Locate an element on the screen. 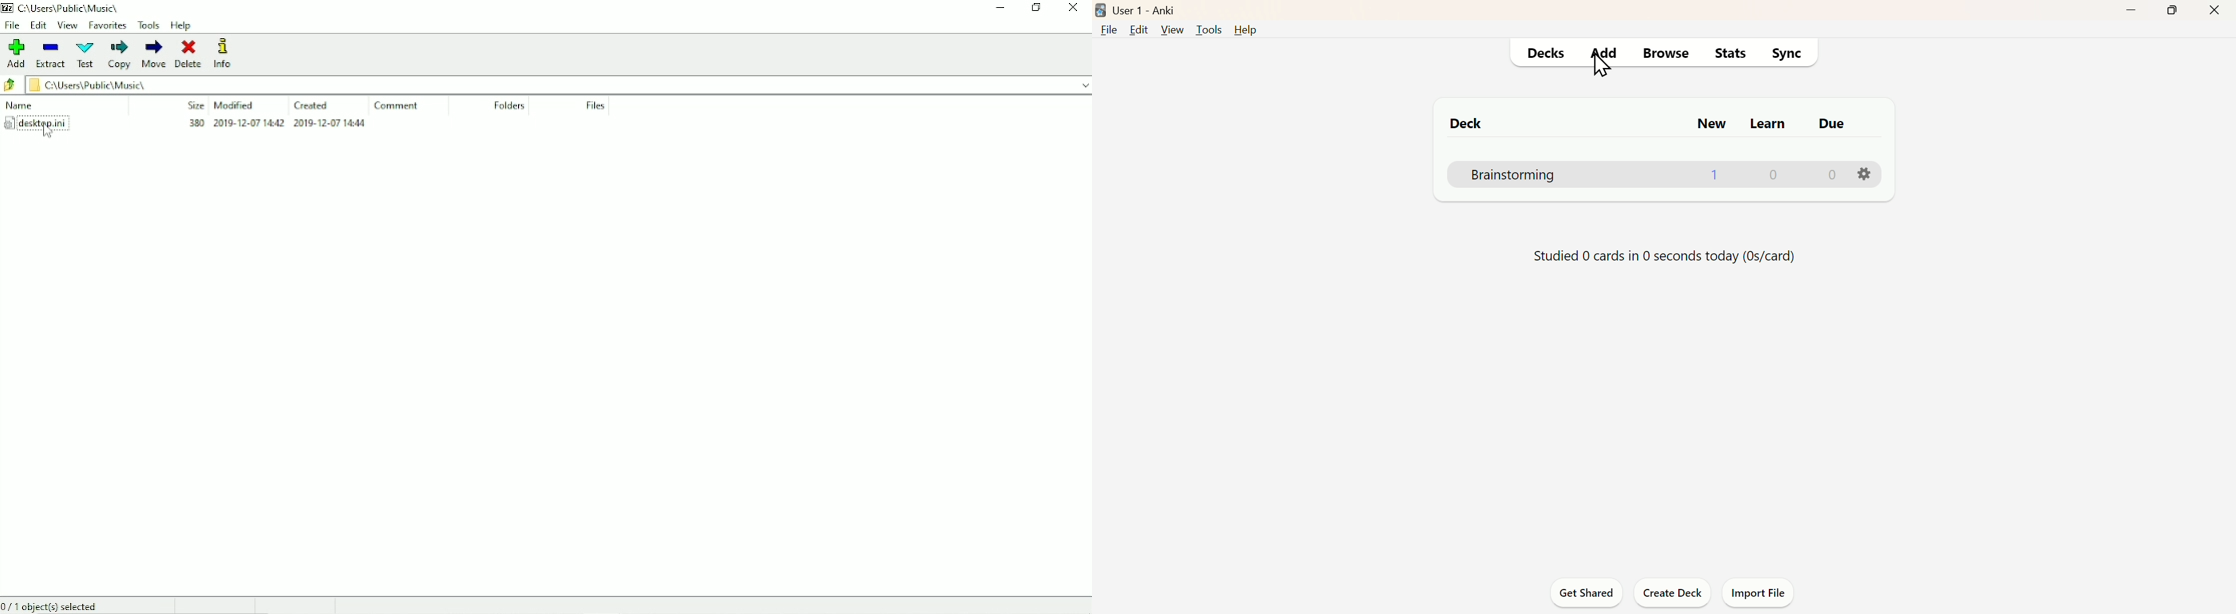  cursor is located at coordinates (47, 133).